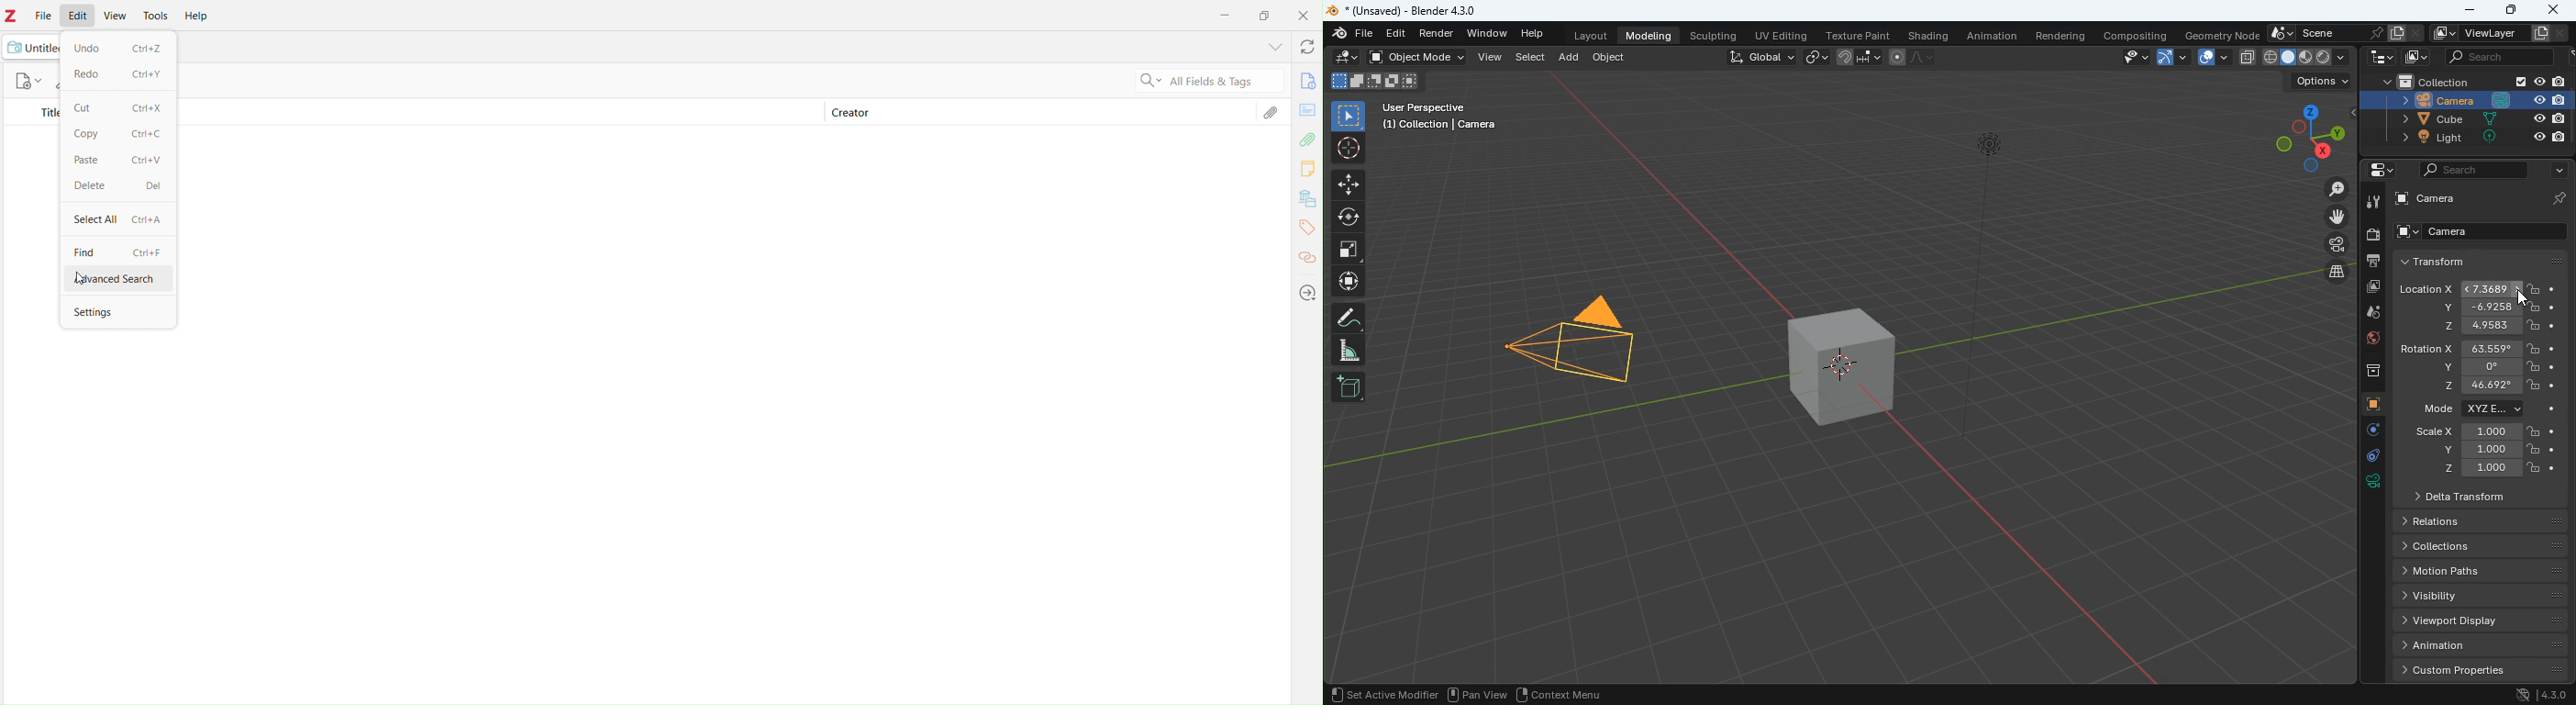 The width and height of the screenshot is (2576, 728). I want to click on View, so click(113, 16).